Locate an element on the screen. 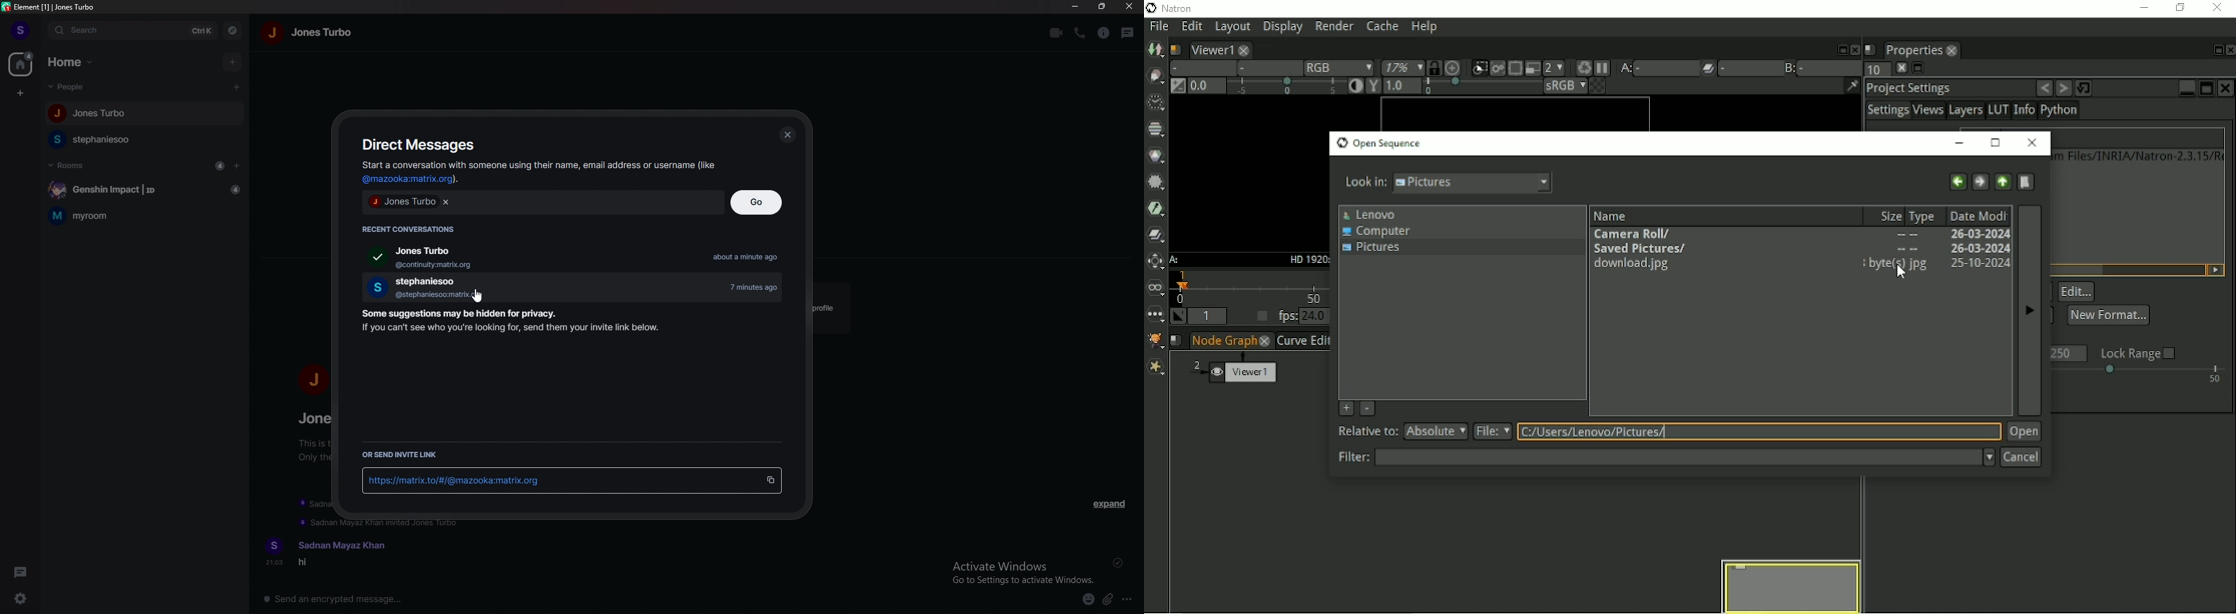 The image size is (2240, 616). close is located at coordinates (789, 135).